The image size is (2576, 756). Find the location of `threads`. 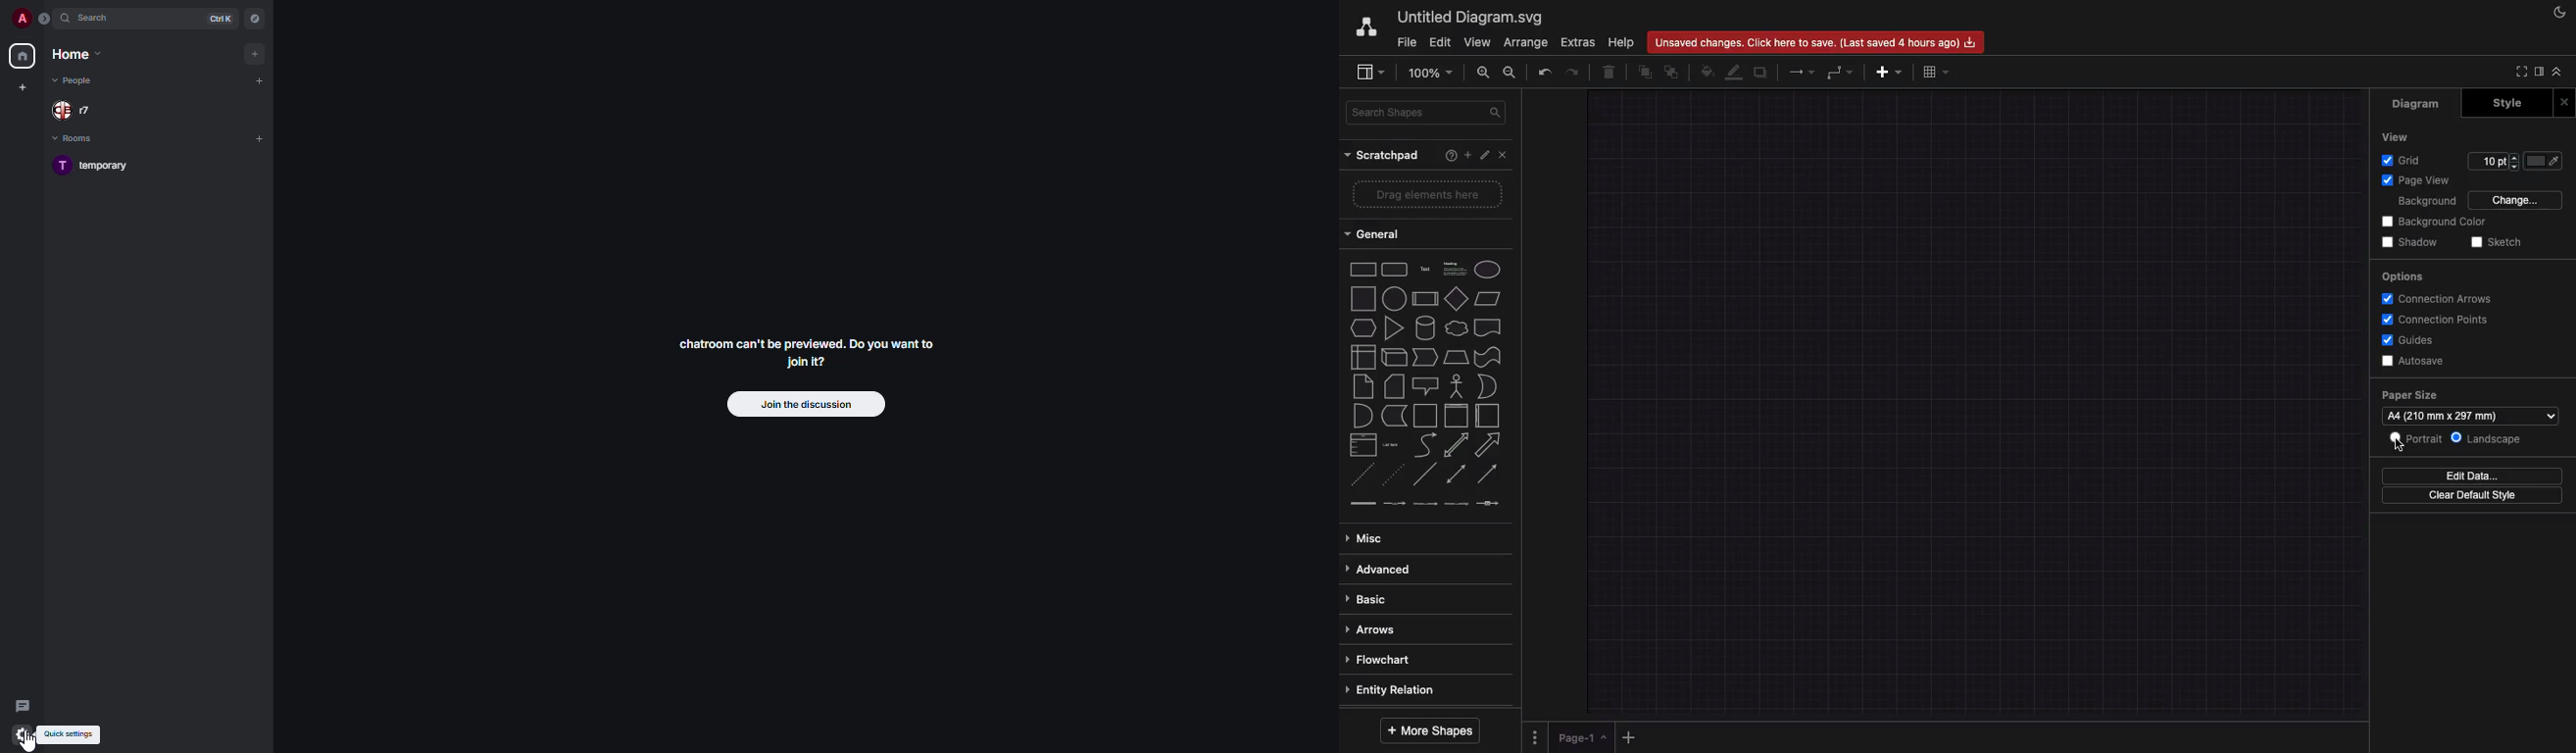

threads is located at coordinates (22, 702).